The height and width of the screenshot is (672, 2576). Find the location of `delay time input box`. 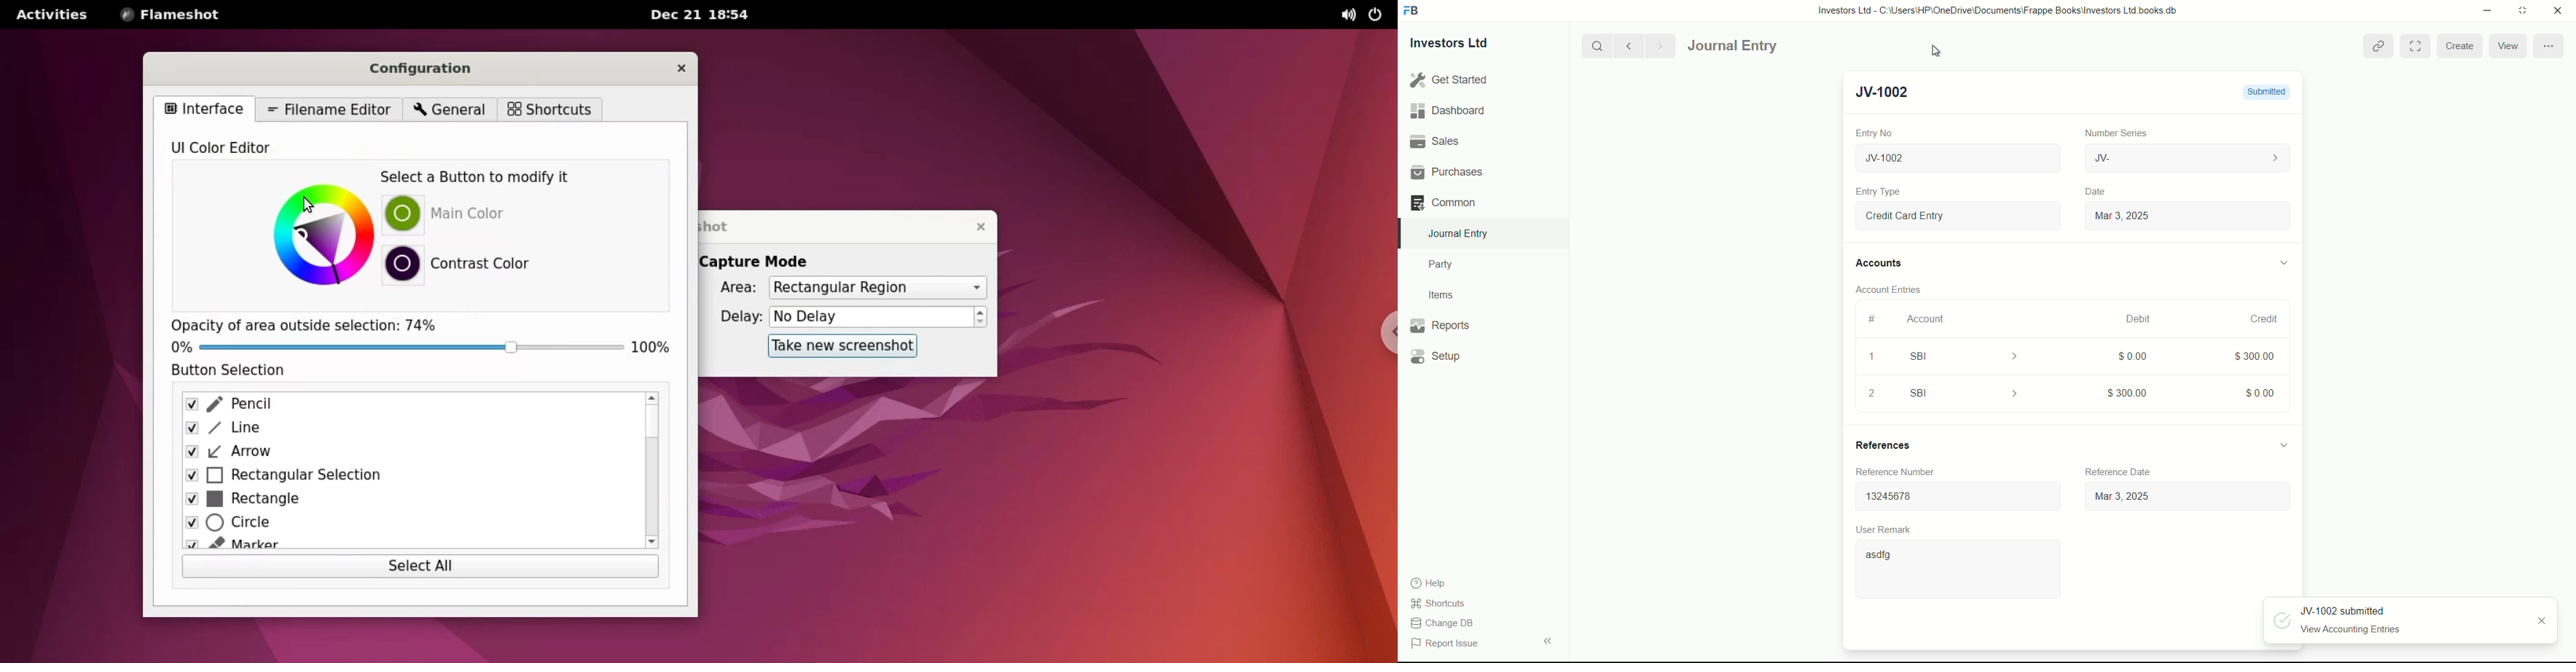

delay time input box is located at coordinates (872, 318).